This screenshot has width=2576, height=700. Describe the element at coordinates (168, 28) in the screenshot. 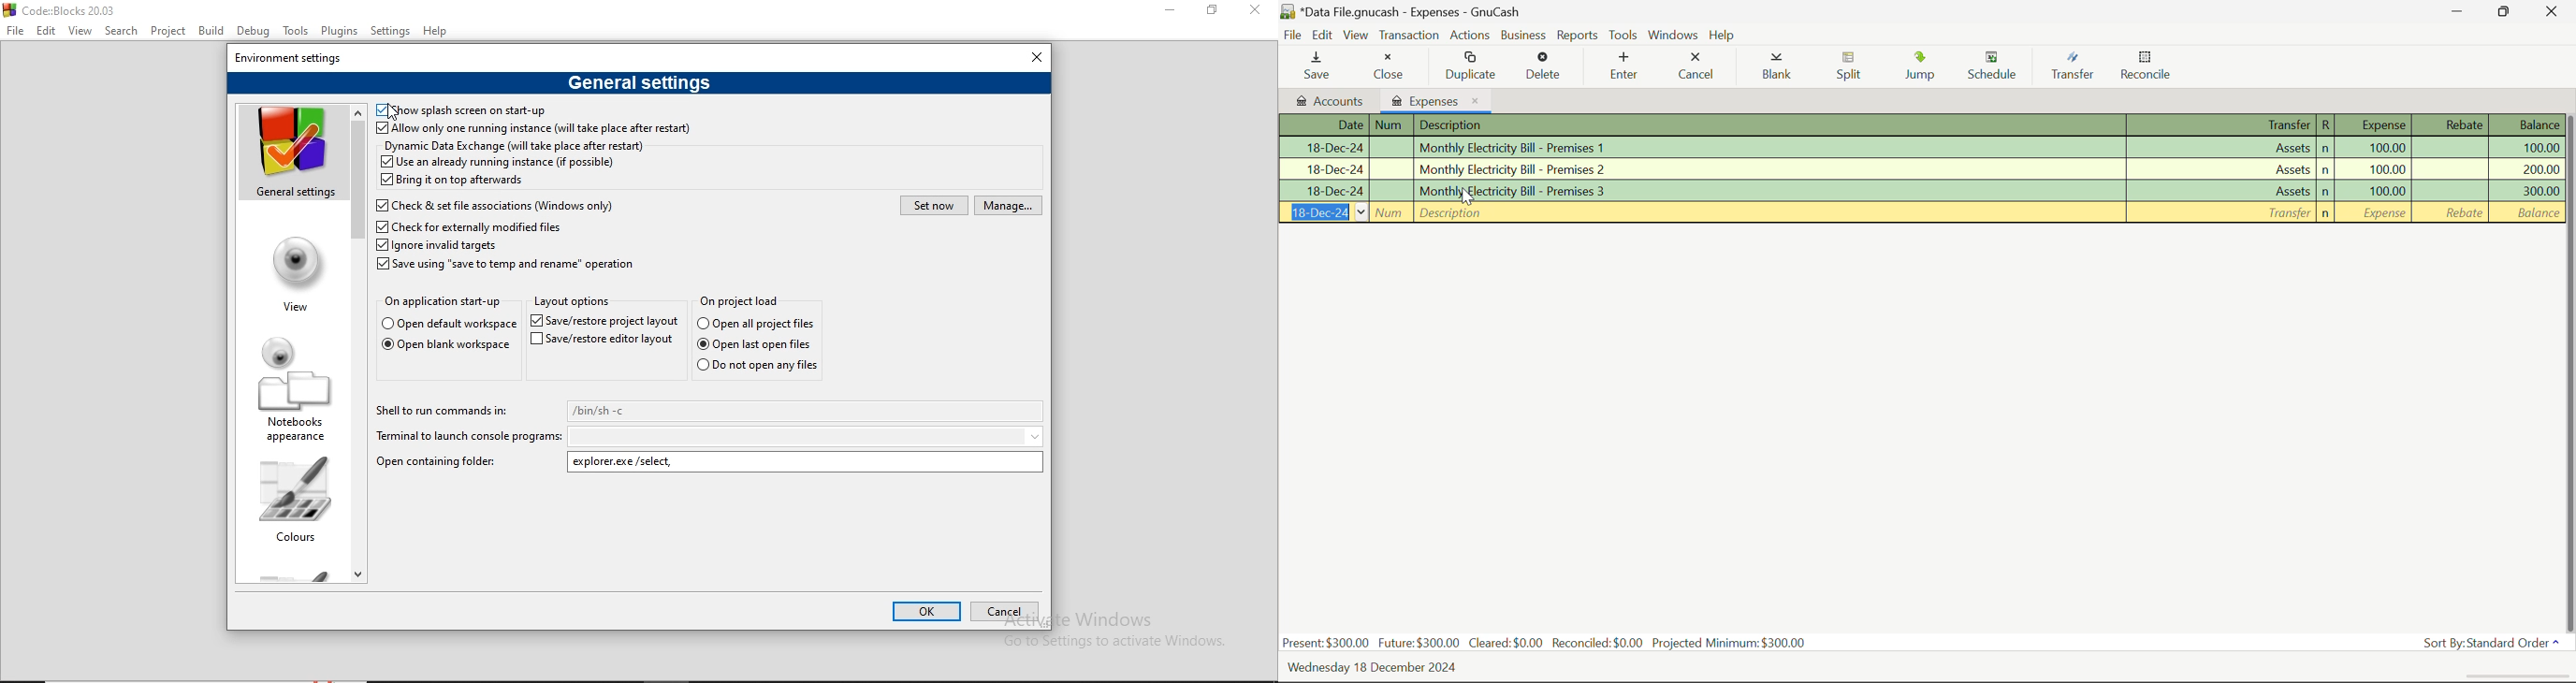

I see `Project ` at that location.